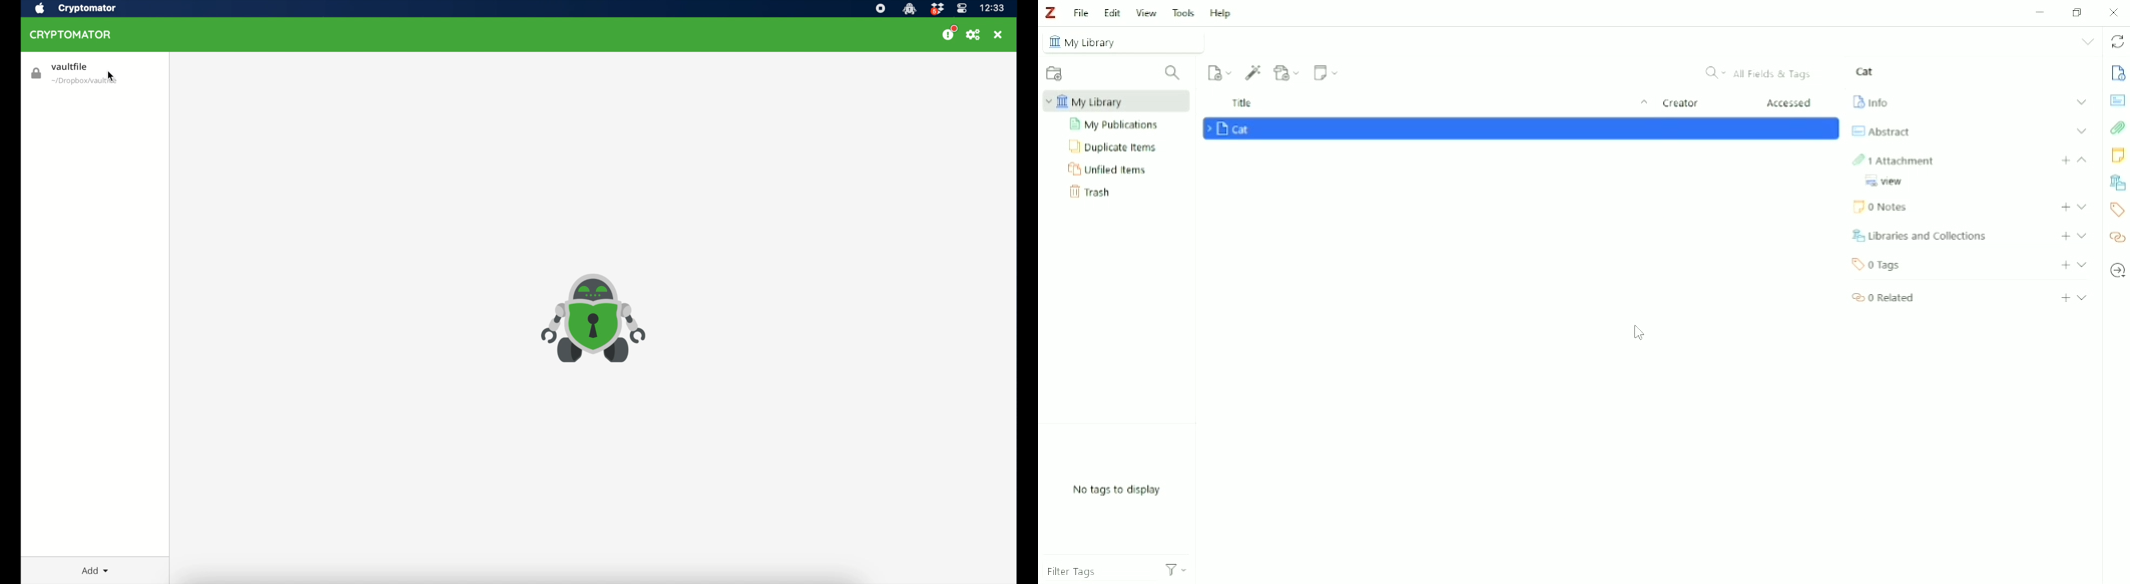 The width and height of the screenshot is (2156, 588). I want to click on Expand section, so click(2084, 299).